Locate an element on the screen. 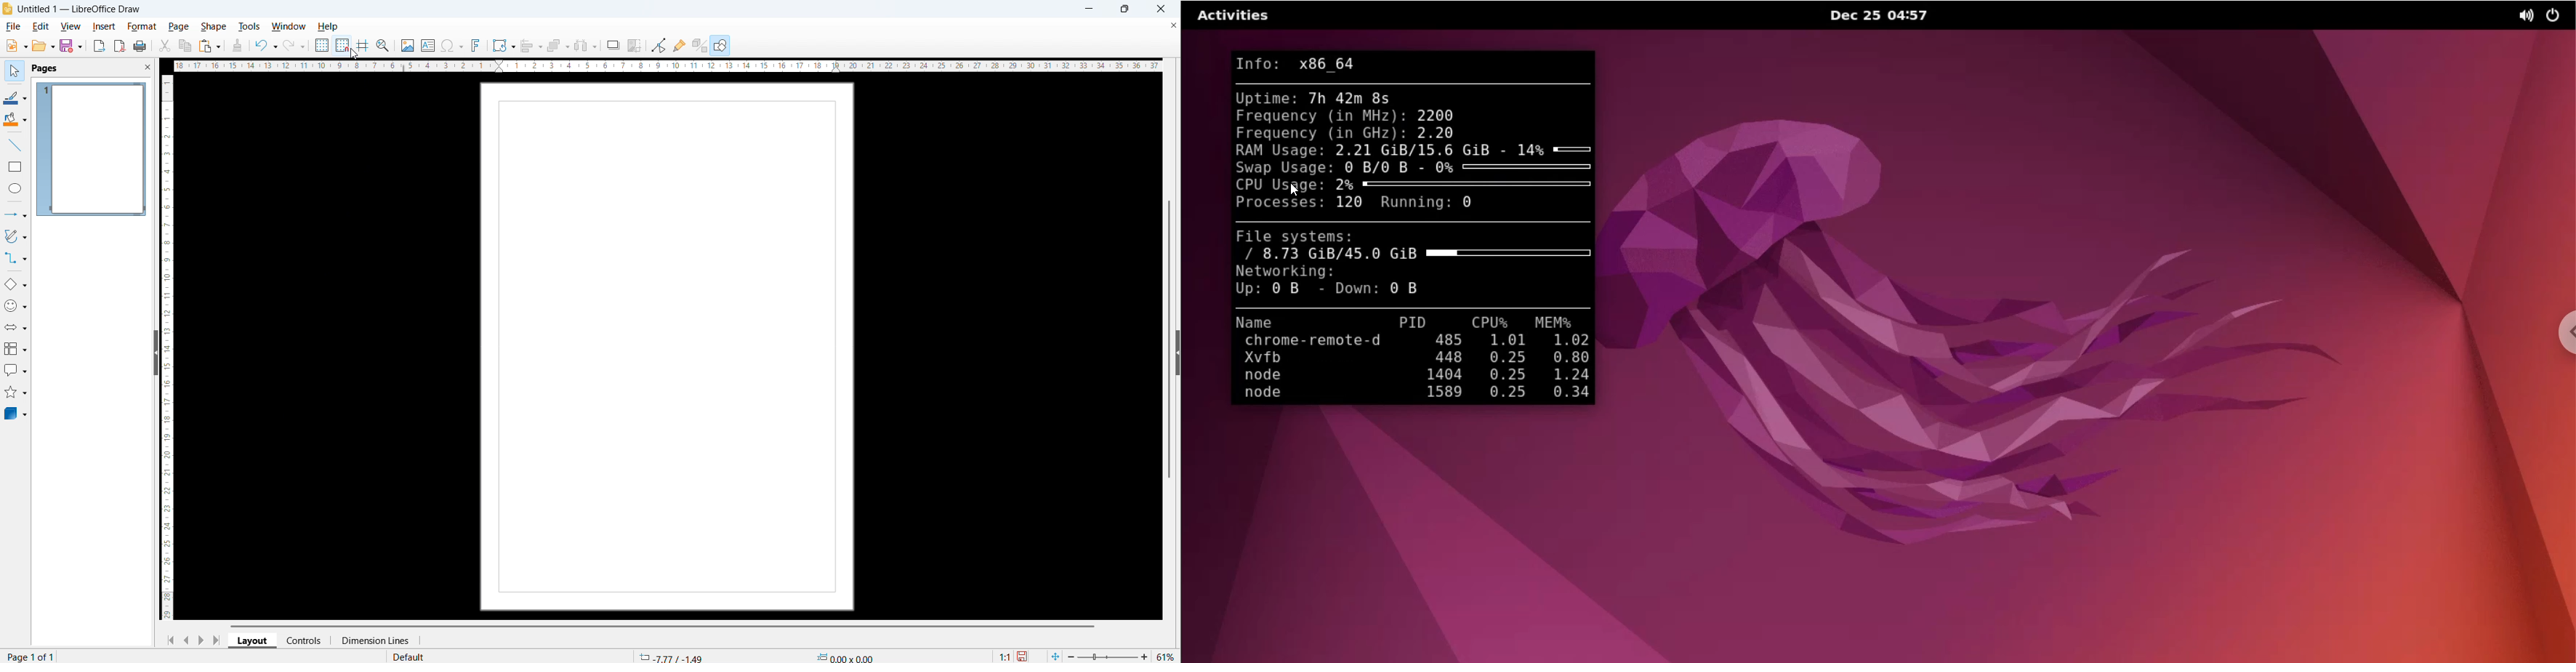  Go to first page is located at coordinates (170, 641).